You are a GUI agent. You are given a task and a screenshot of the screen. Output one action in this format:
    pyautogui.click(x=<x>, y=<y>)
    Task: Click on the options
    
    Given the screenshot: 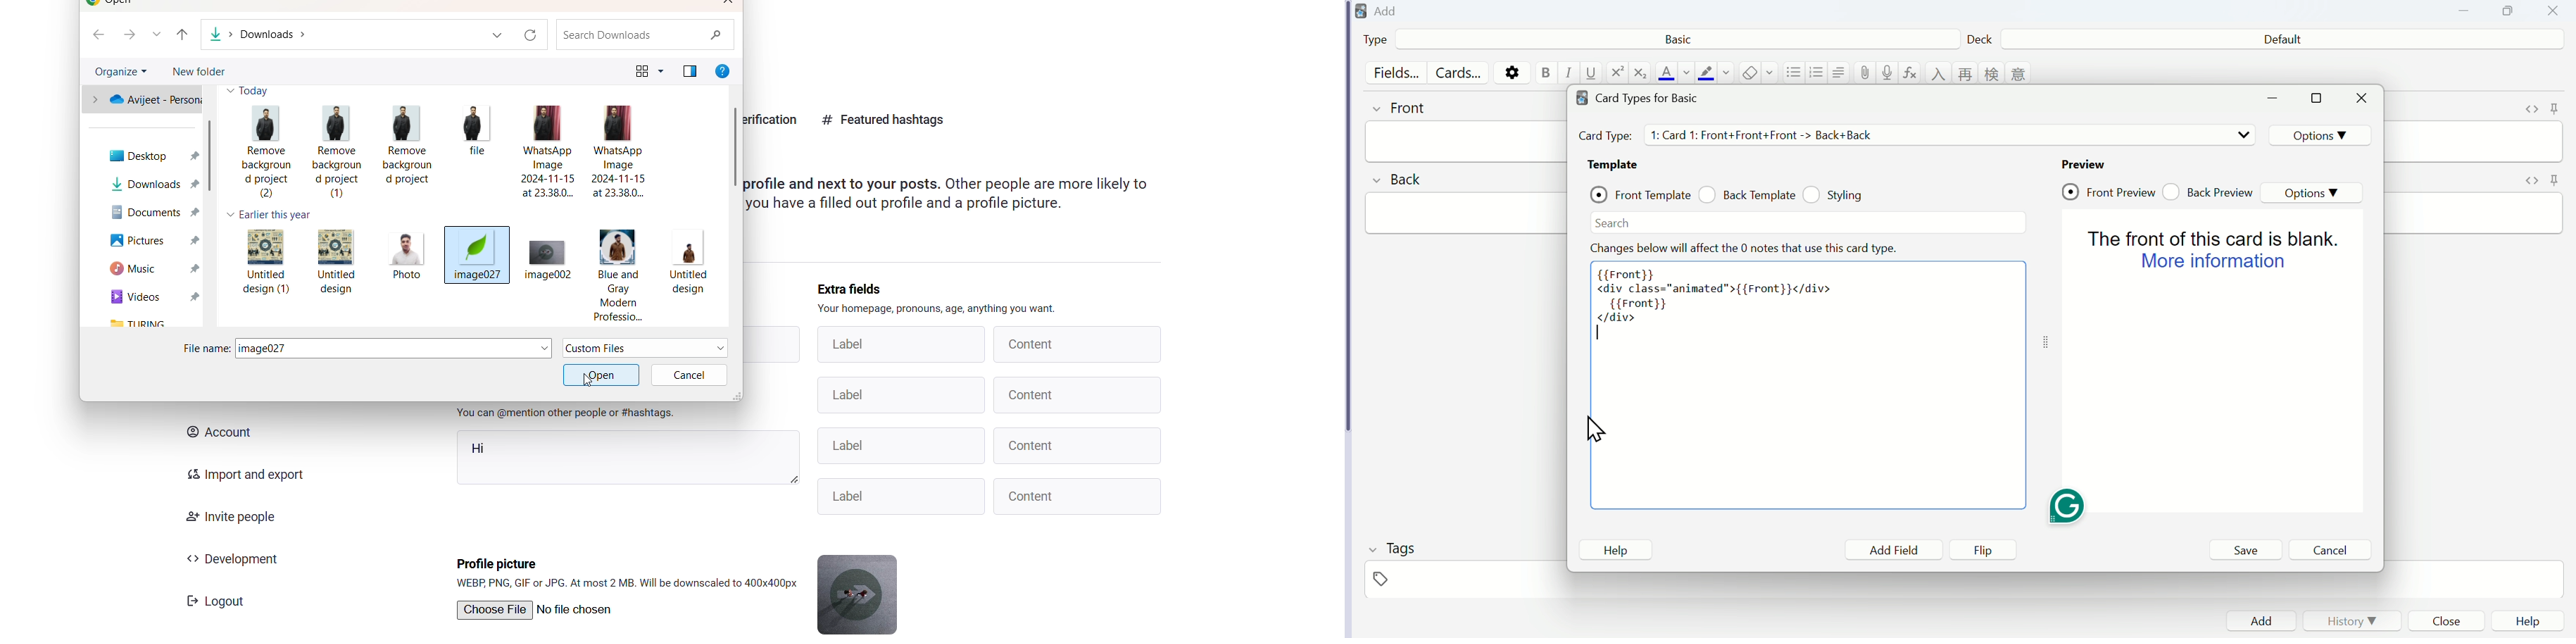 What is the action you would take?
    pyautogui.click(x=1511, y=73)
    